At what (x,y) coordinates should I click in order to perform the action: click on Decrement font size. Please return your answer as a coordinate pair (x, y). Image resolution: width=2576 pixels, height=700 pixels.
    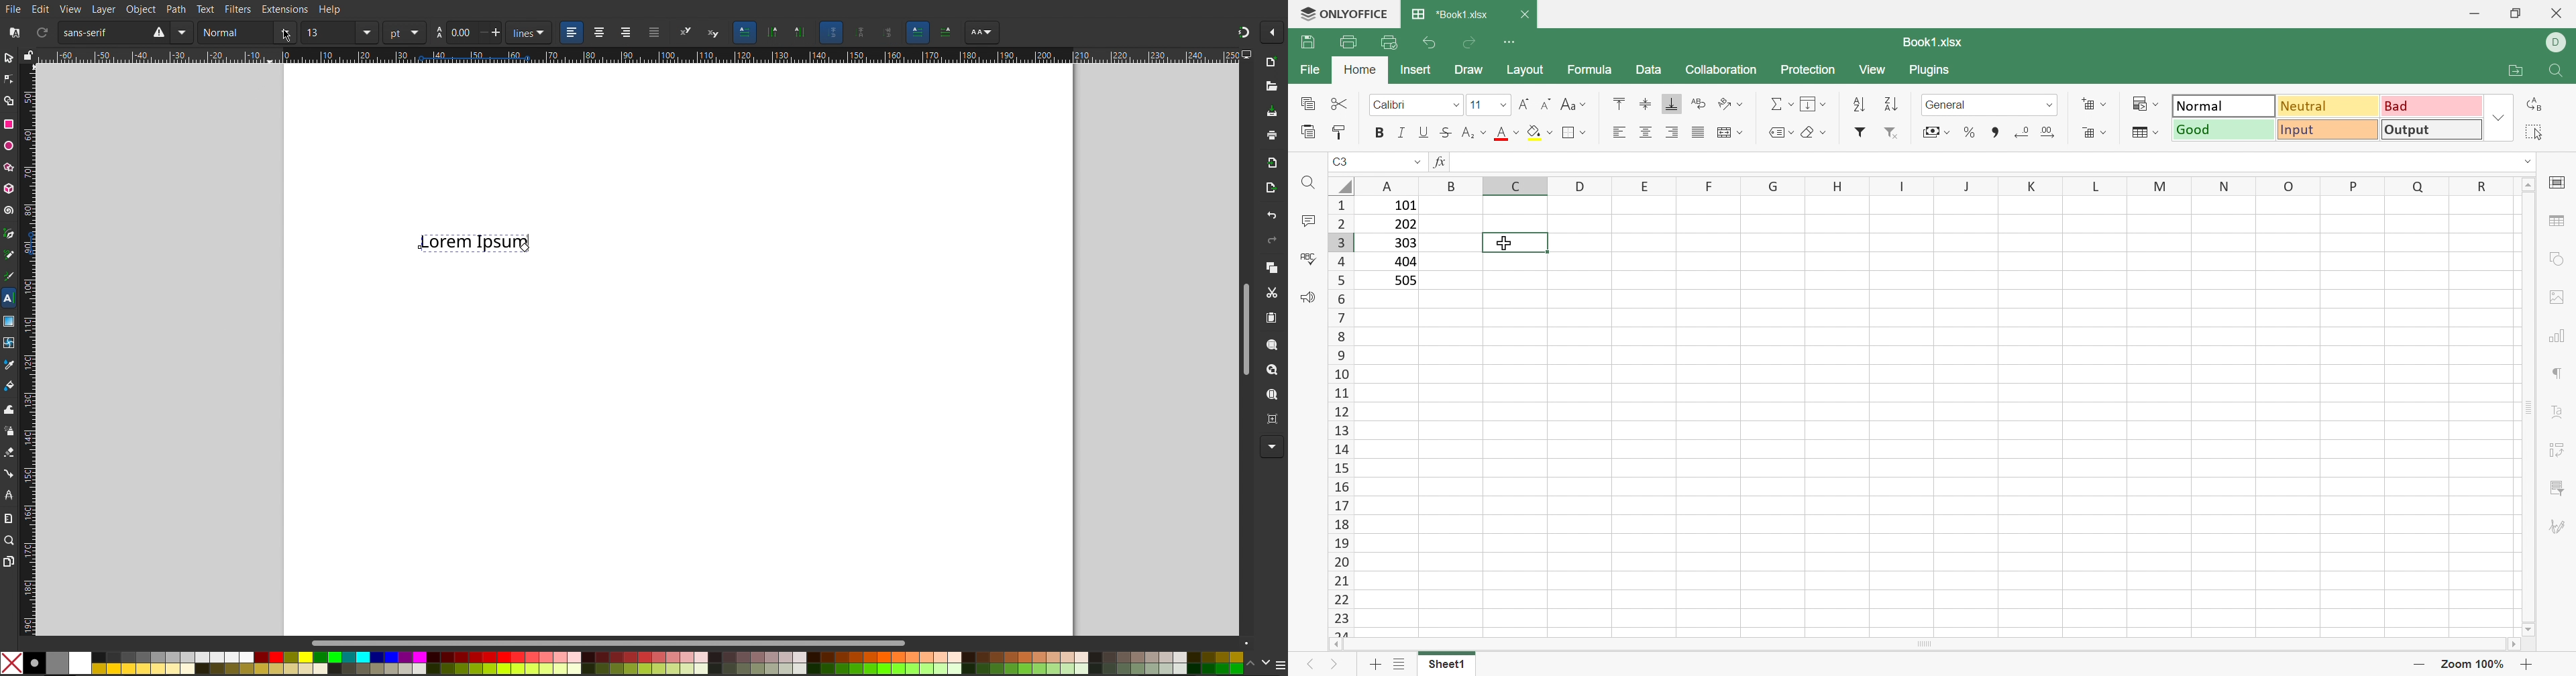
    Looking at the image, I should click on (1544, 103).